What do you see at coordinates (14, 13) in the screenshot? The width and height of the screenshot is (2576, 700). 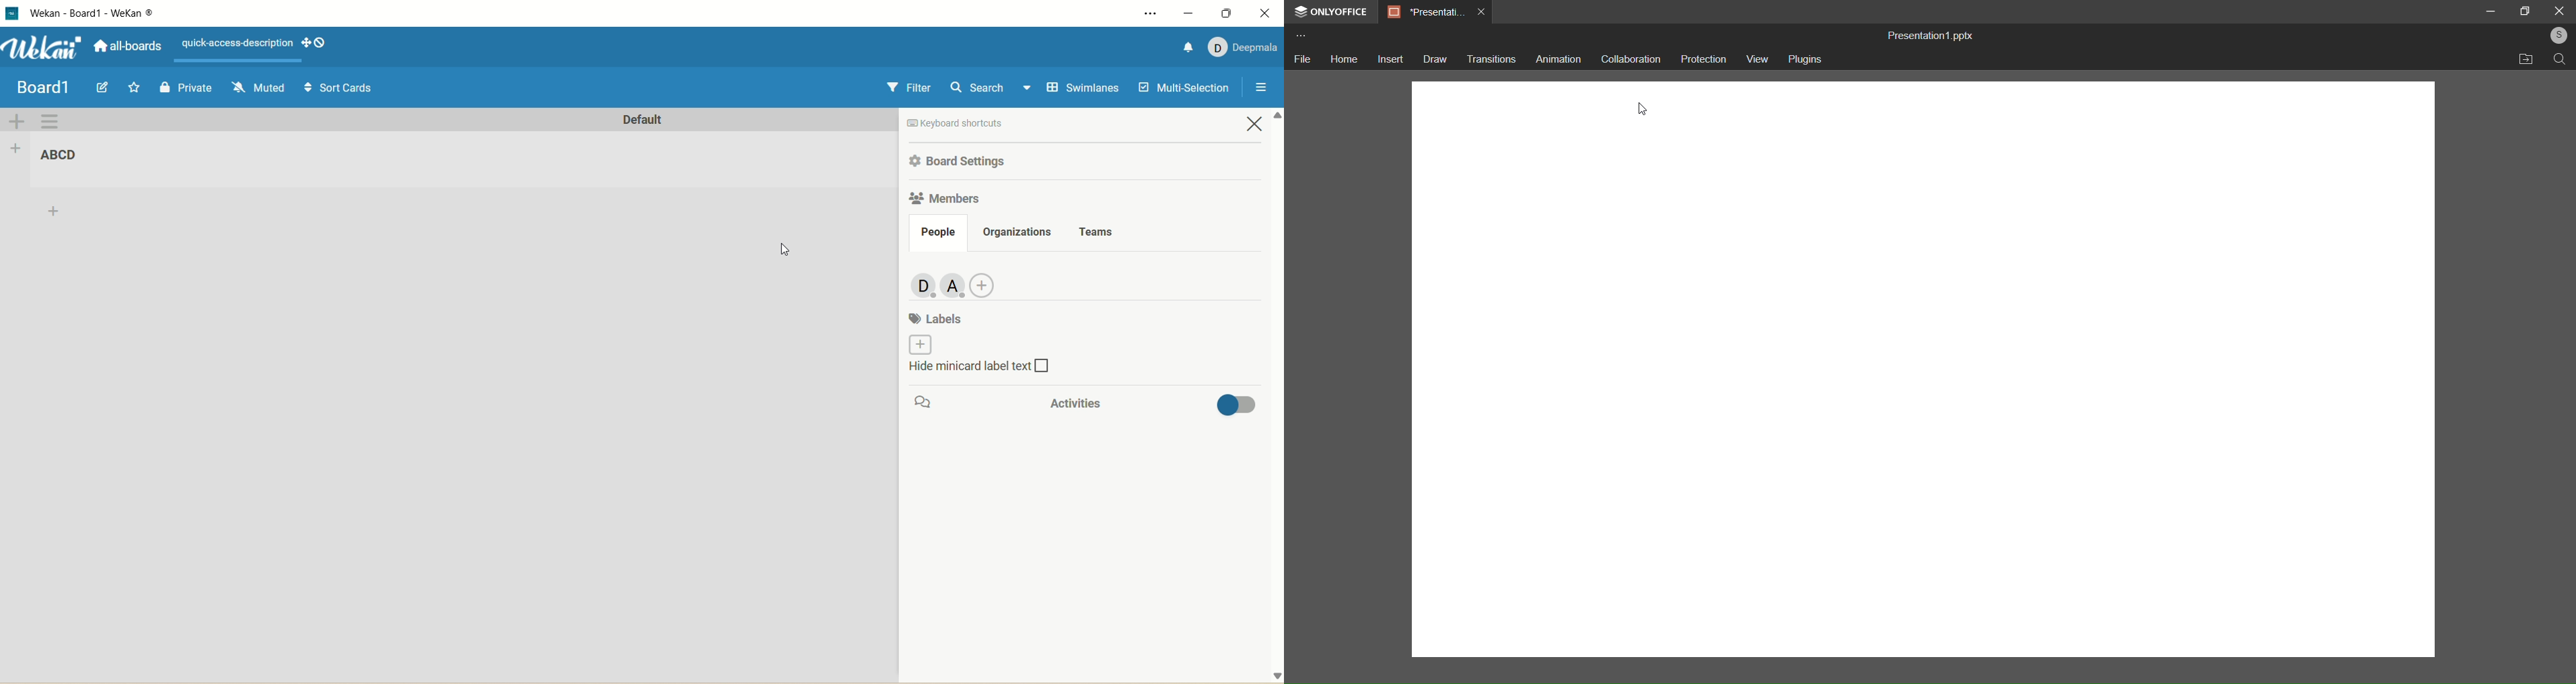 I see `logo` at bounding box center [14, 13].